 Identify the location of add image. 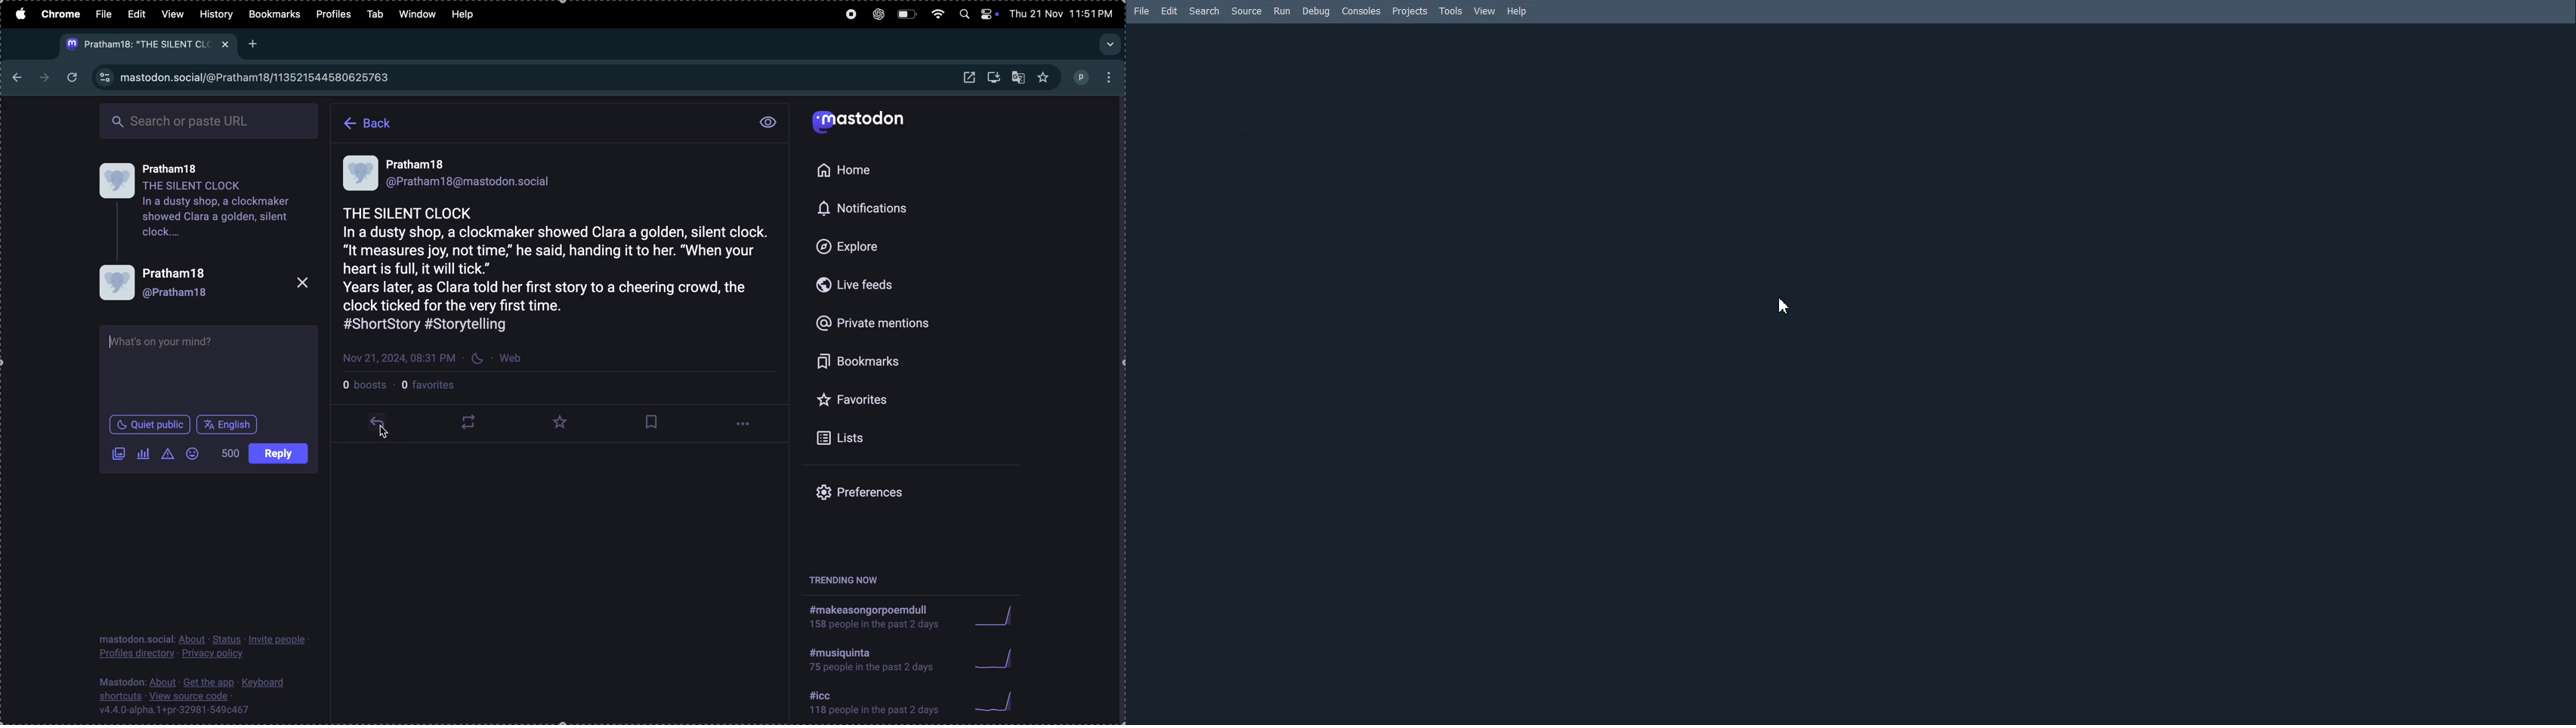
(118, 455).